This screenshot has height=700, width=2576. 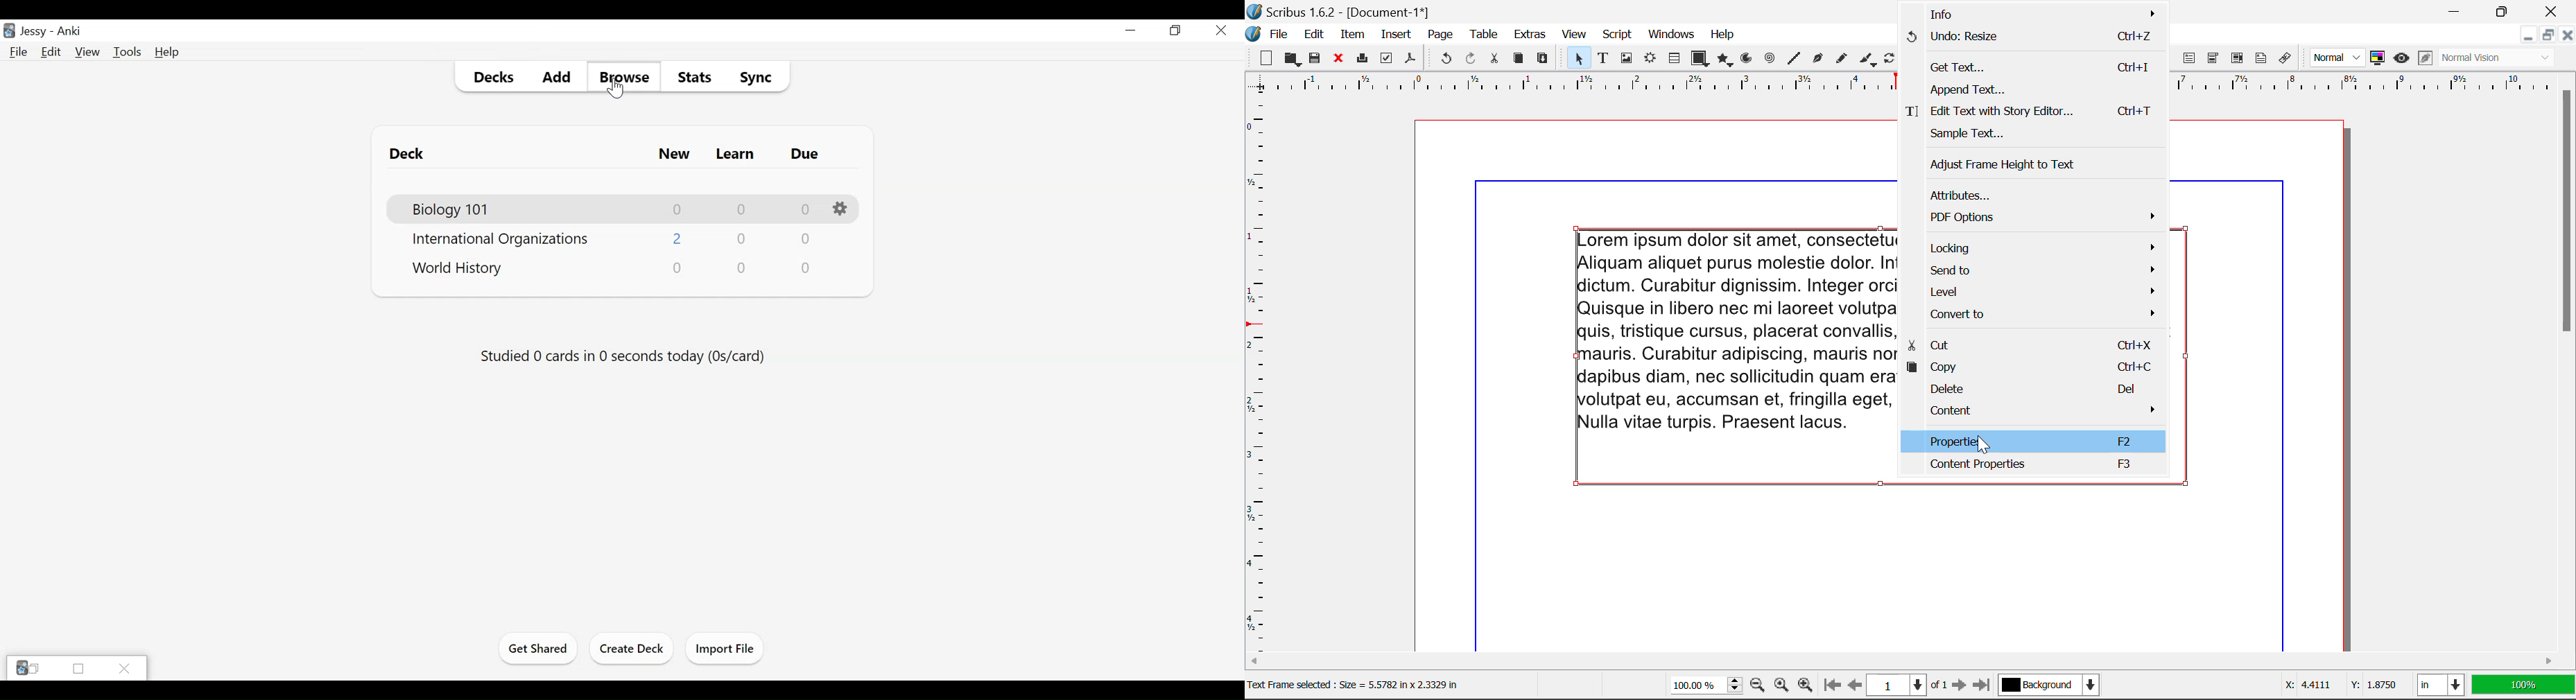 I want to click on Scribus 1.6.2 - [Document-1*], so click(x=1339, y=12).